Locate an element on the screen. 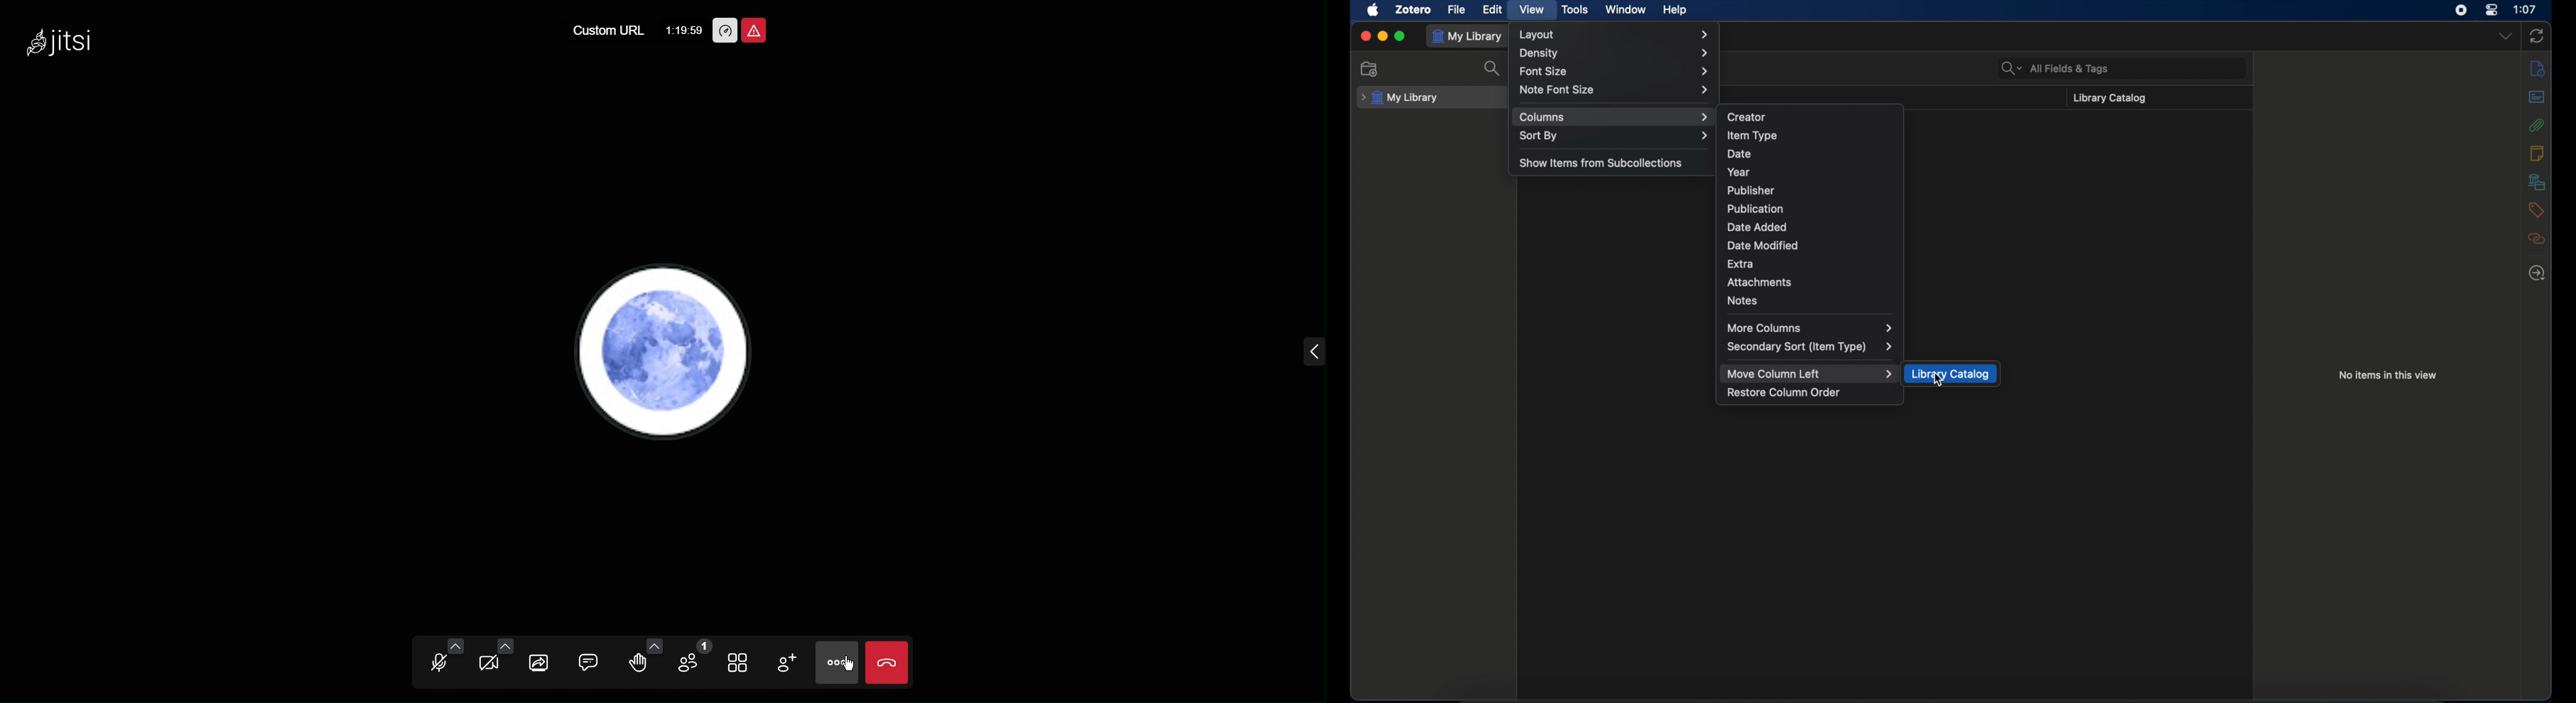 This screenshot has height=728, width=2576. date modified is located at coordinates (1763, 245).